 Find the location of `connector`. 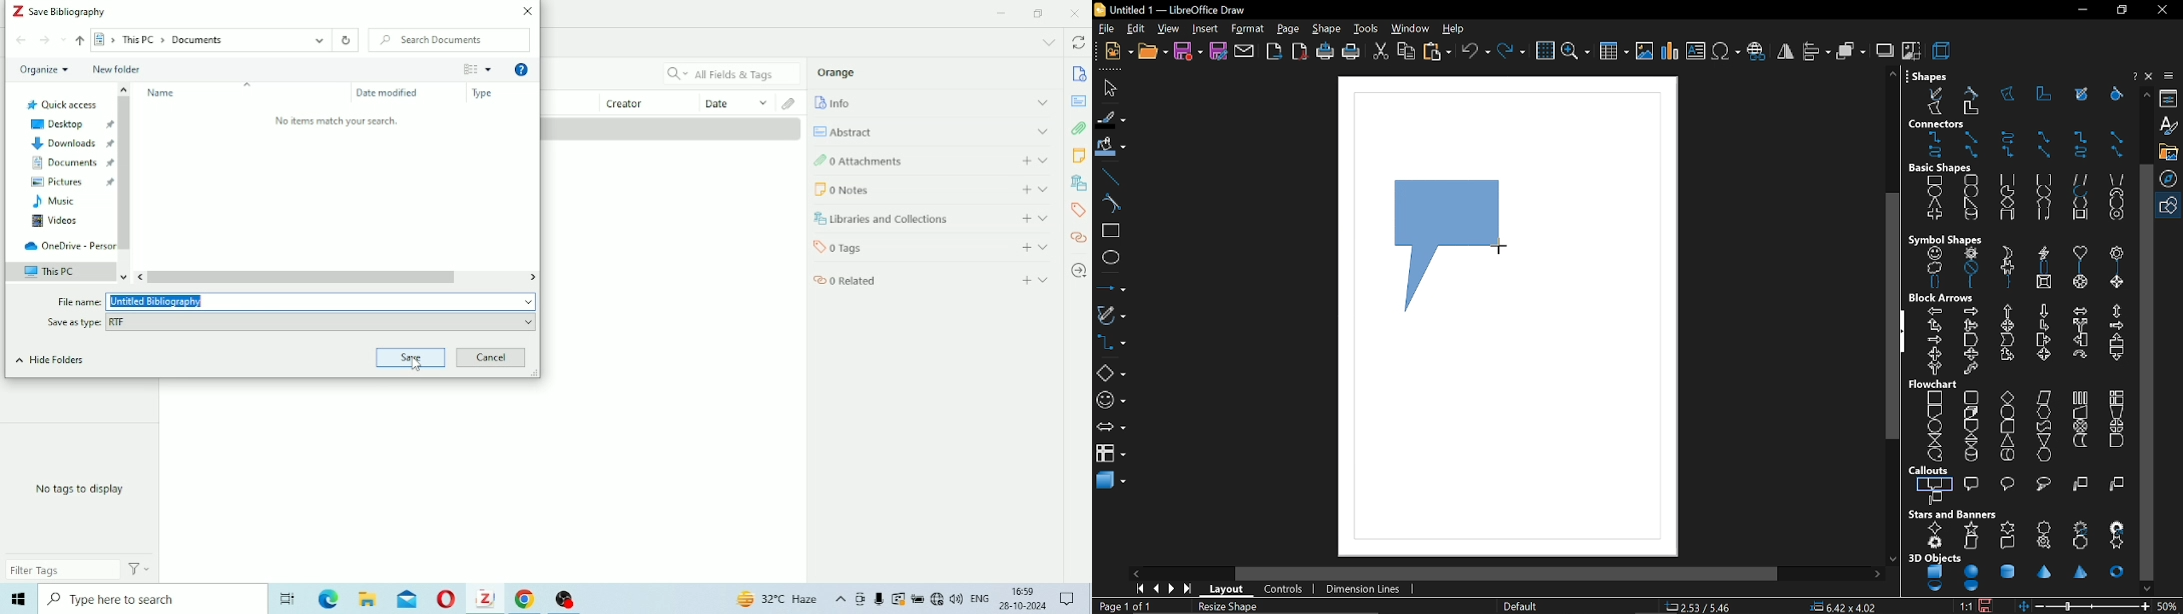

connector is located at coordinates (2082, 137).